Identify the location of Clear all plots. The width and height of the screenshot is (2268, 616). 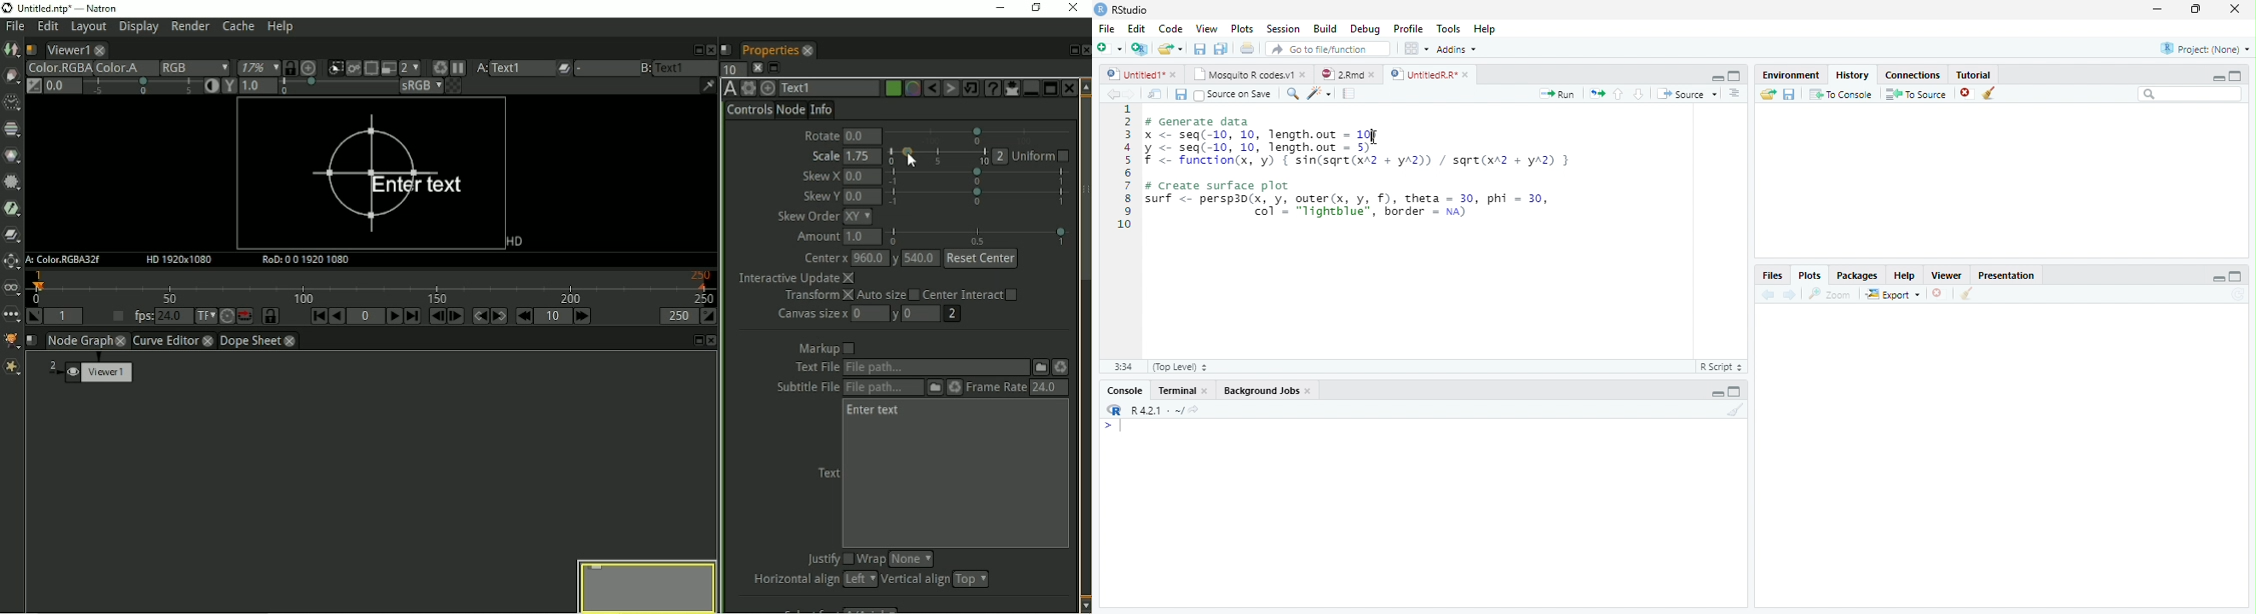
(1967, 293).